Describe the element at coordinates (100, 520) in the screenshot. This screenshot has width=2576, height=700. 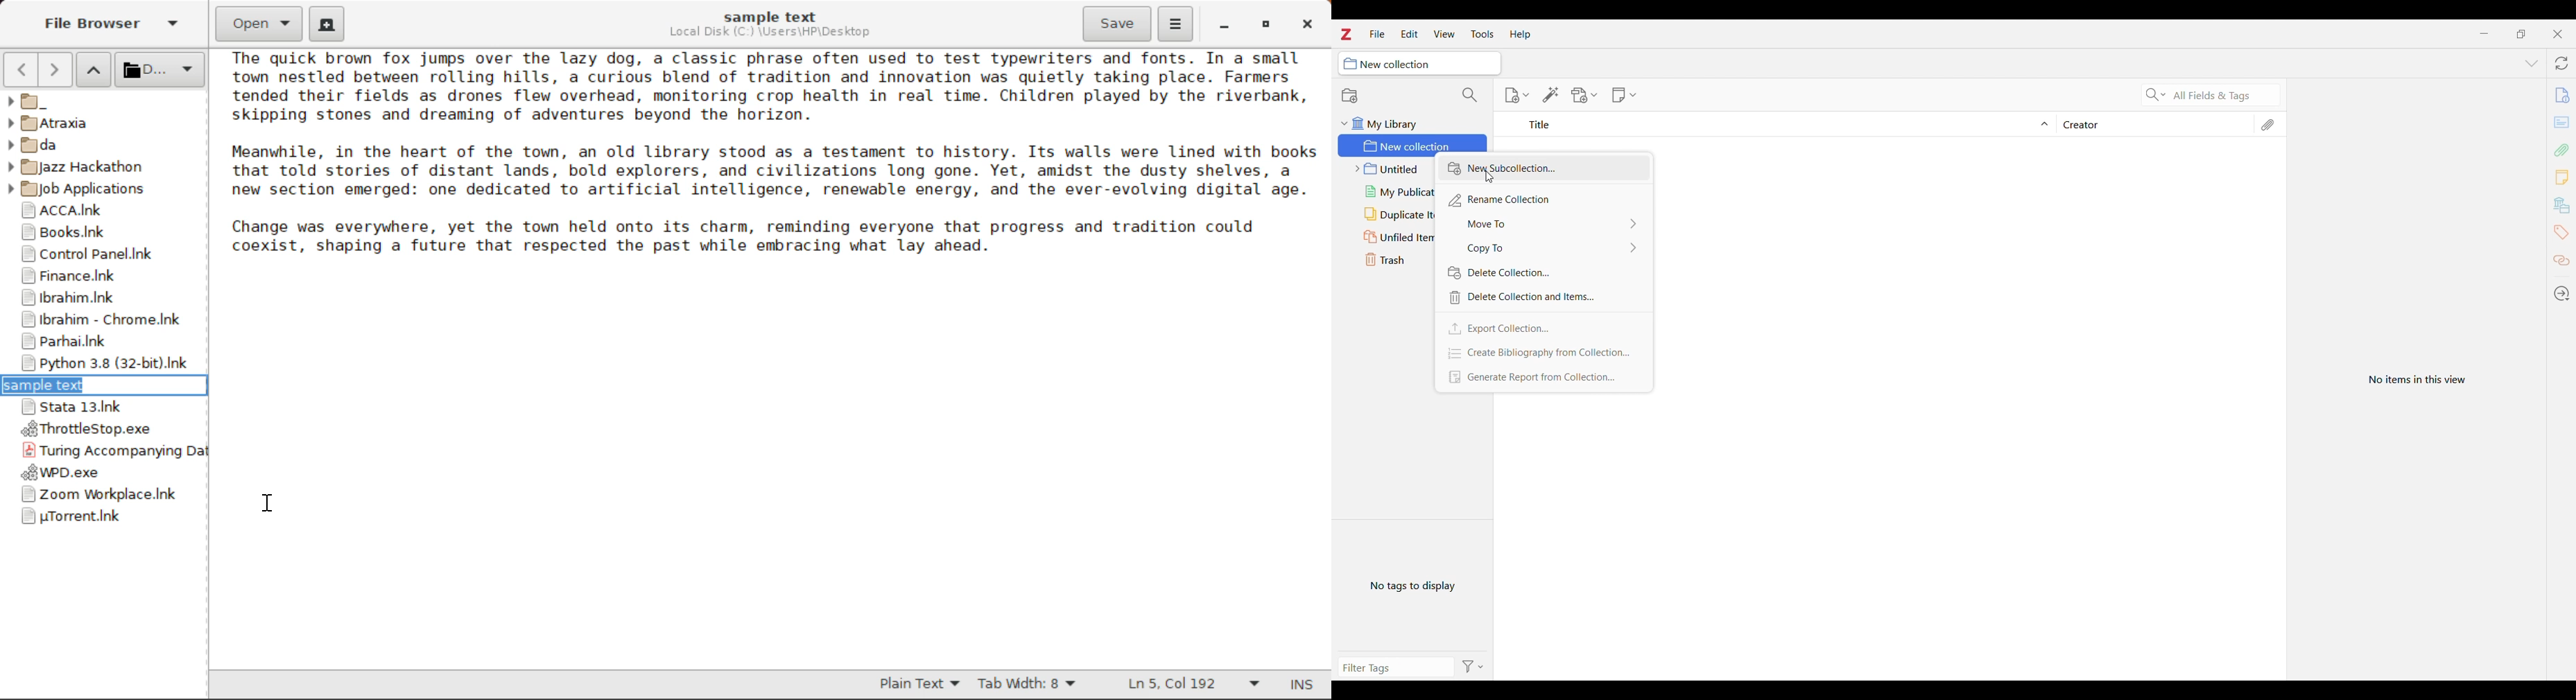
I see `uTorrent Application` at that location.